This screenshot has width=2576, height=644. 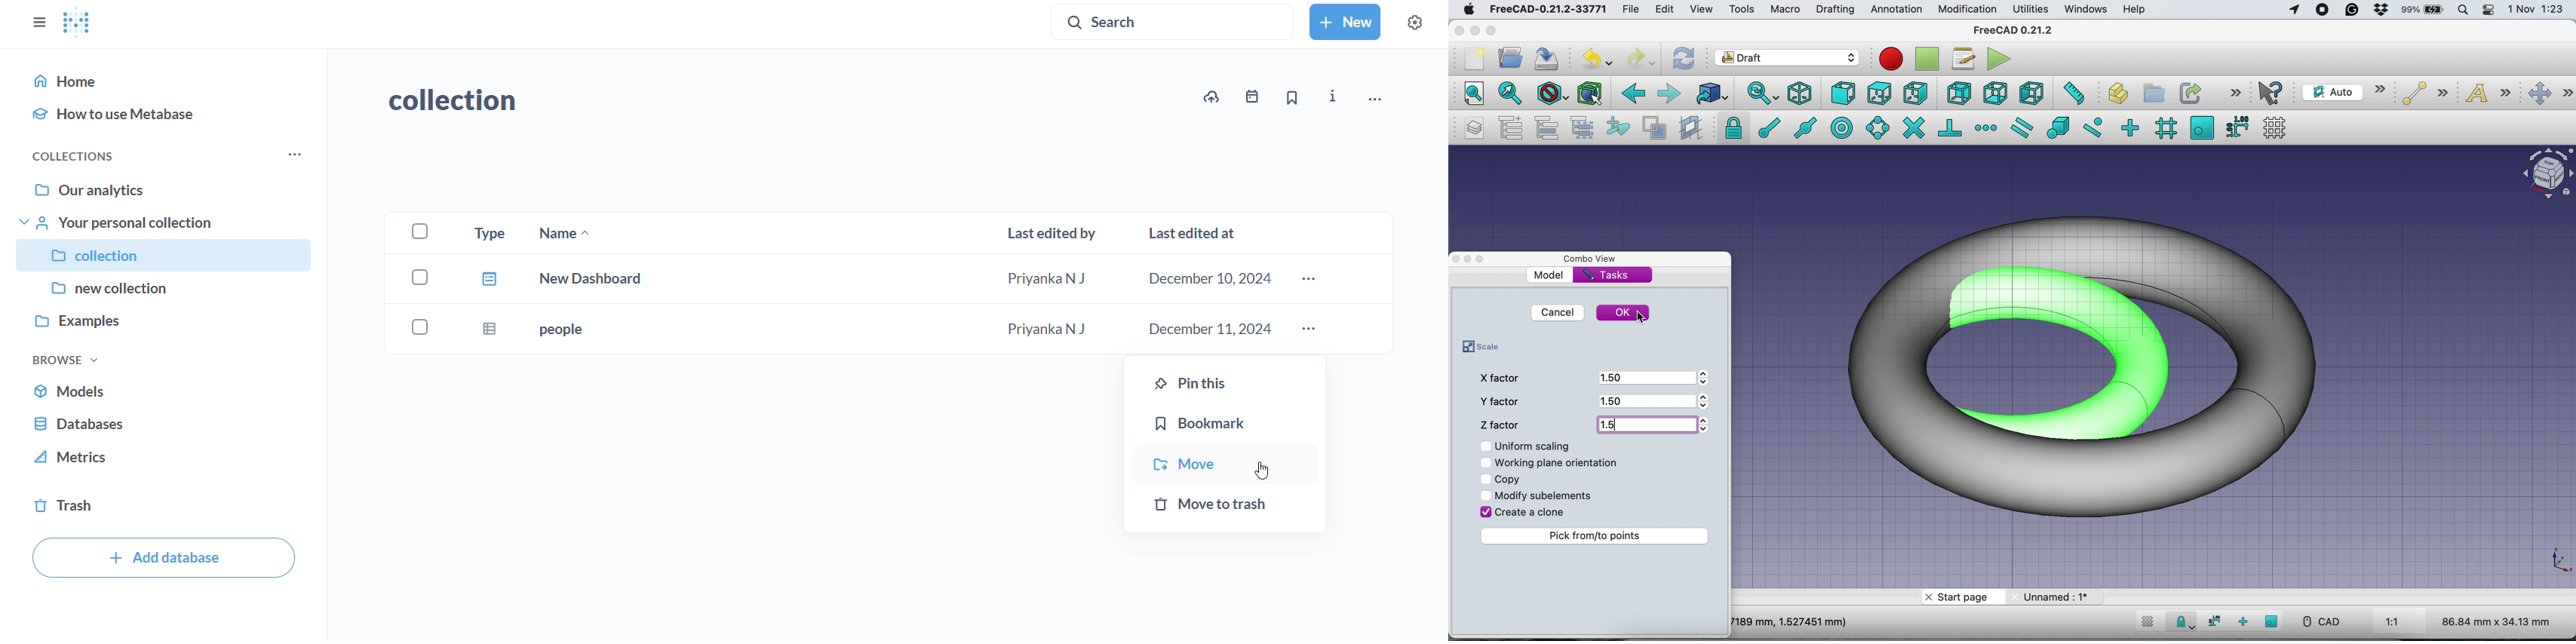 I want to click on bounding box, so click(x=1590, y=94).